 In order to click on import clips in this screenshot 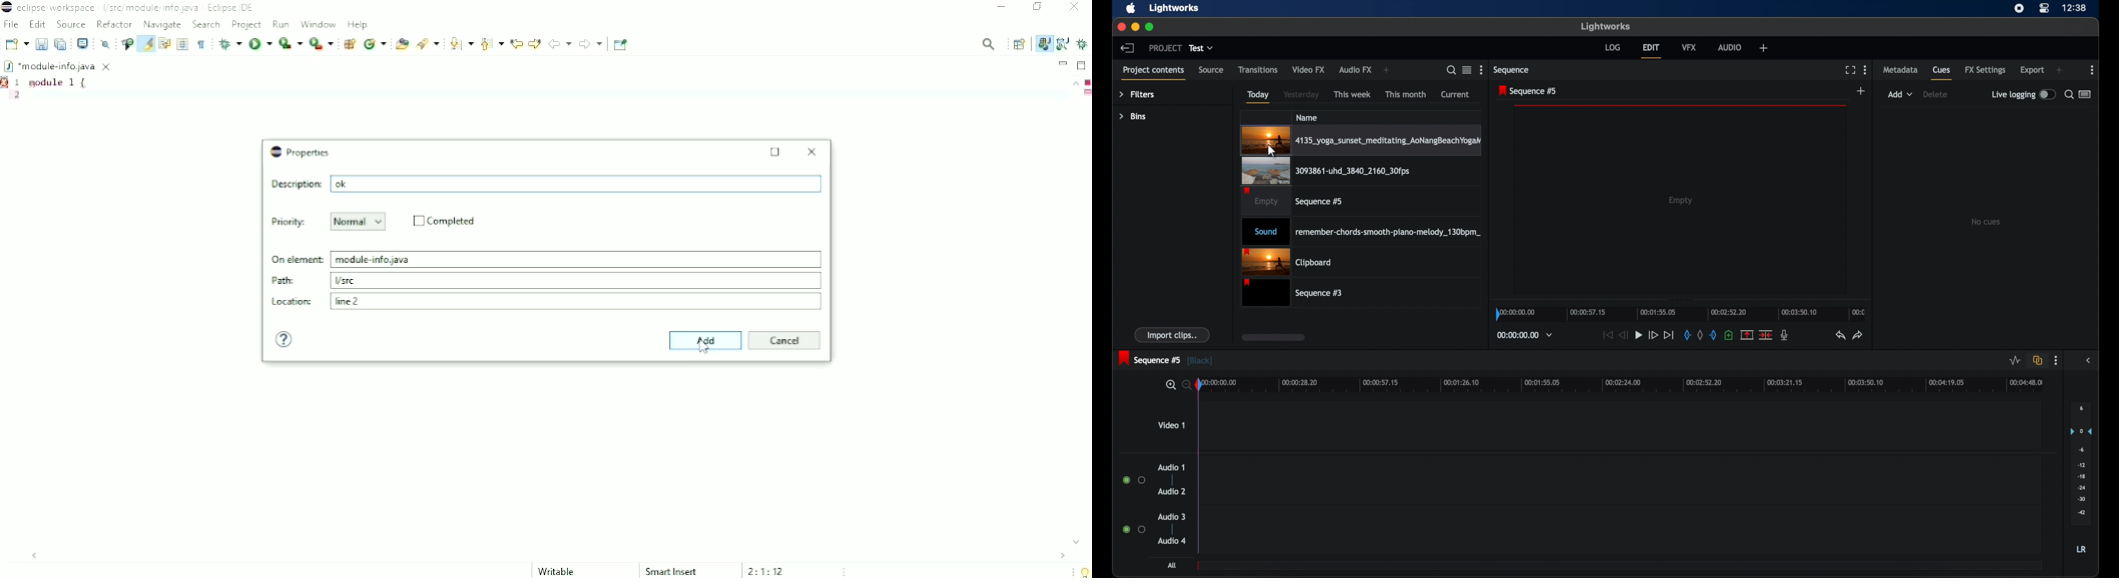, I will do `click(1172, 335)`.